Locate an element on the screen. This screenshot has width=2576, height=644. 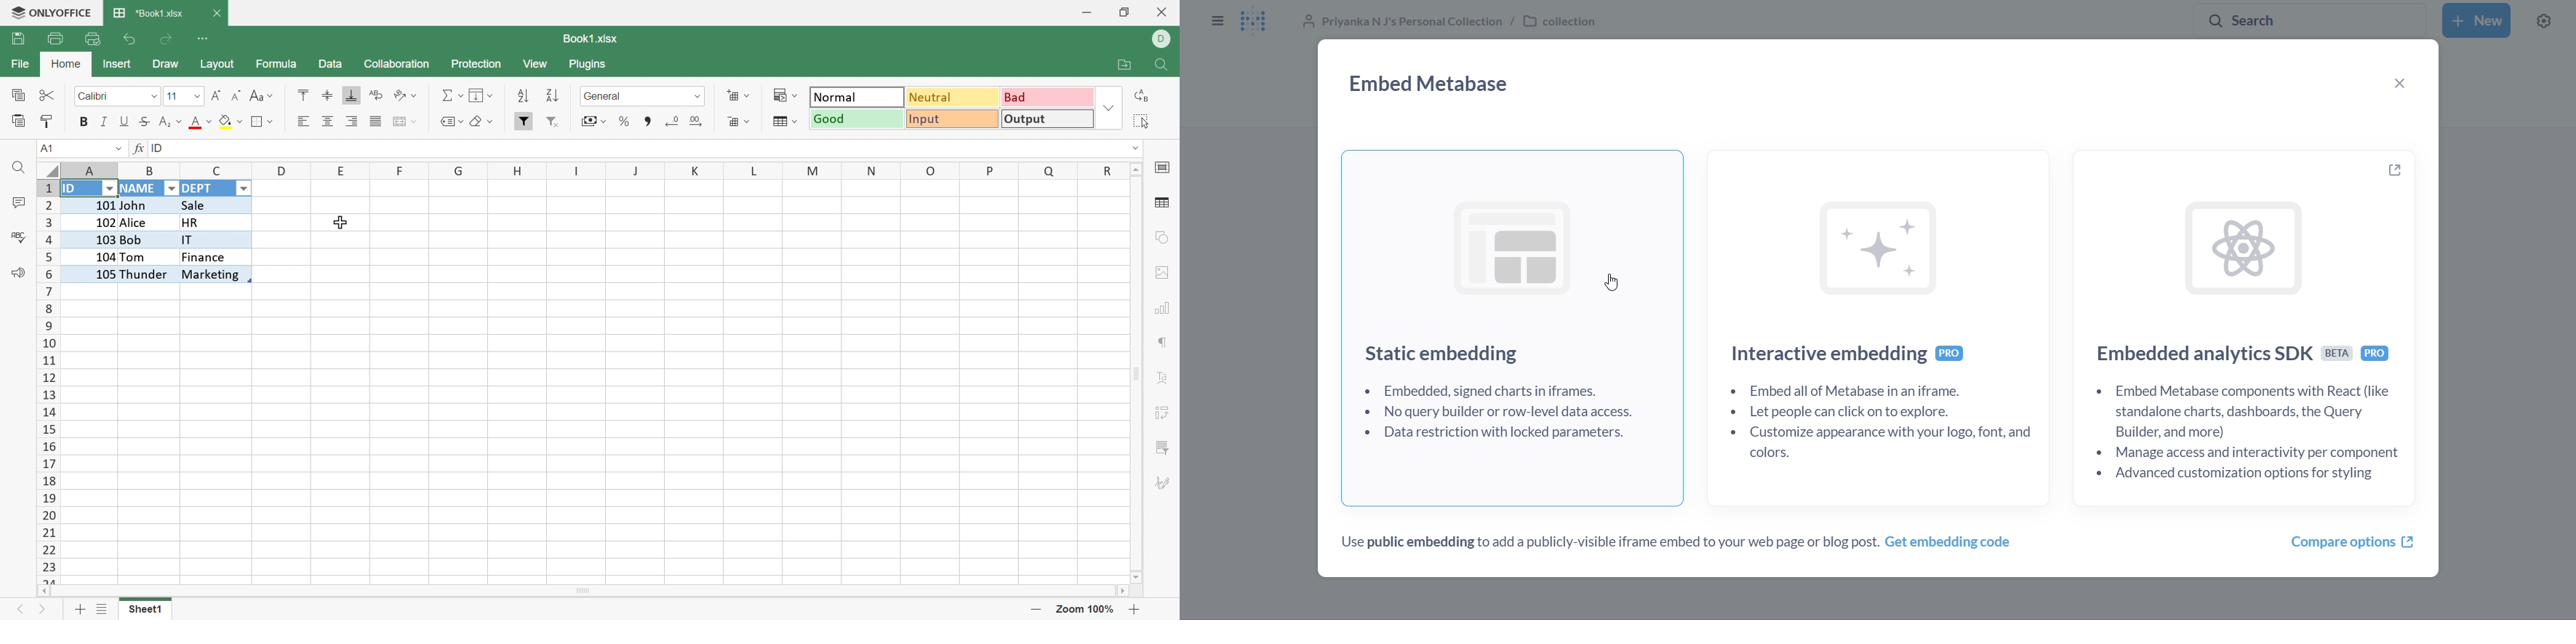
Row Number is located at coordinates (47, 381).